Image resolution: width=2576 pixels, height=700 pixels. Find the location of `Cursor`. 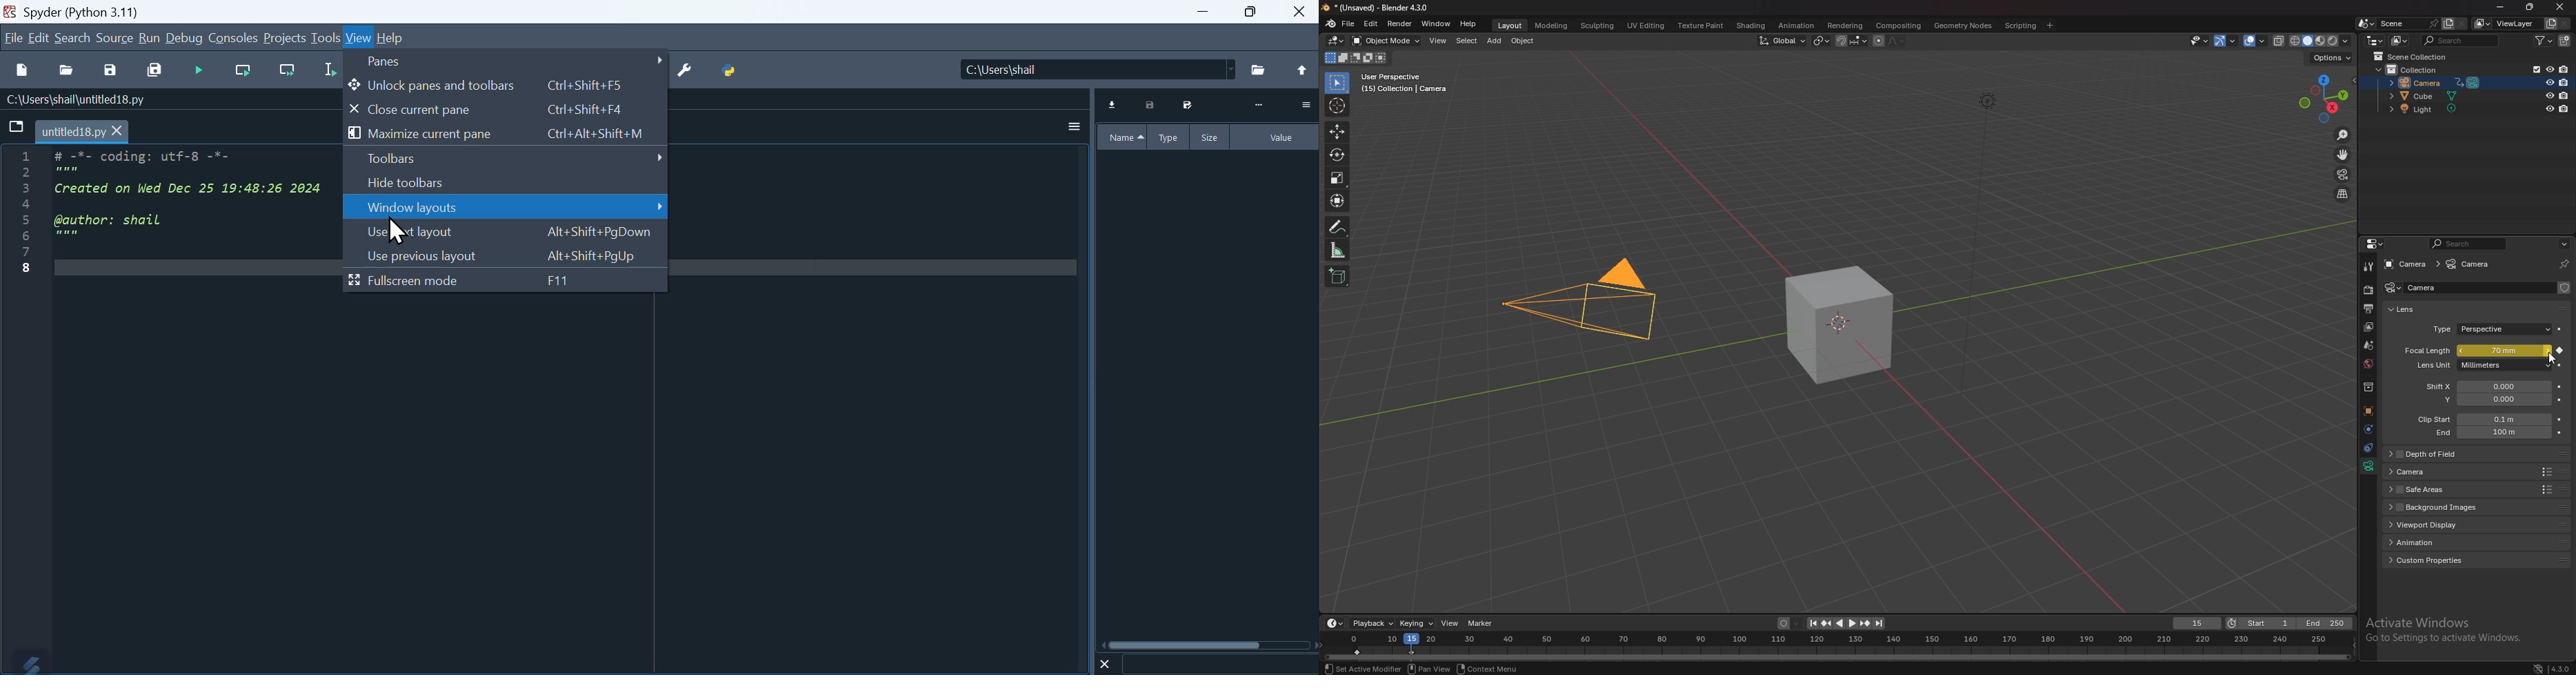

Cursor is located at coordinates (2550, 361).